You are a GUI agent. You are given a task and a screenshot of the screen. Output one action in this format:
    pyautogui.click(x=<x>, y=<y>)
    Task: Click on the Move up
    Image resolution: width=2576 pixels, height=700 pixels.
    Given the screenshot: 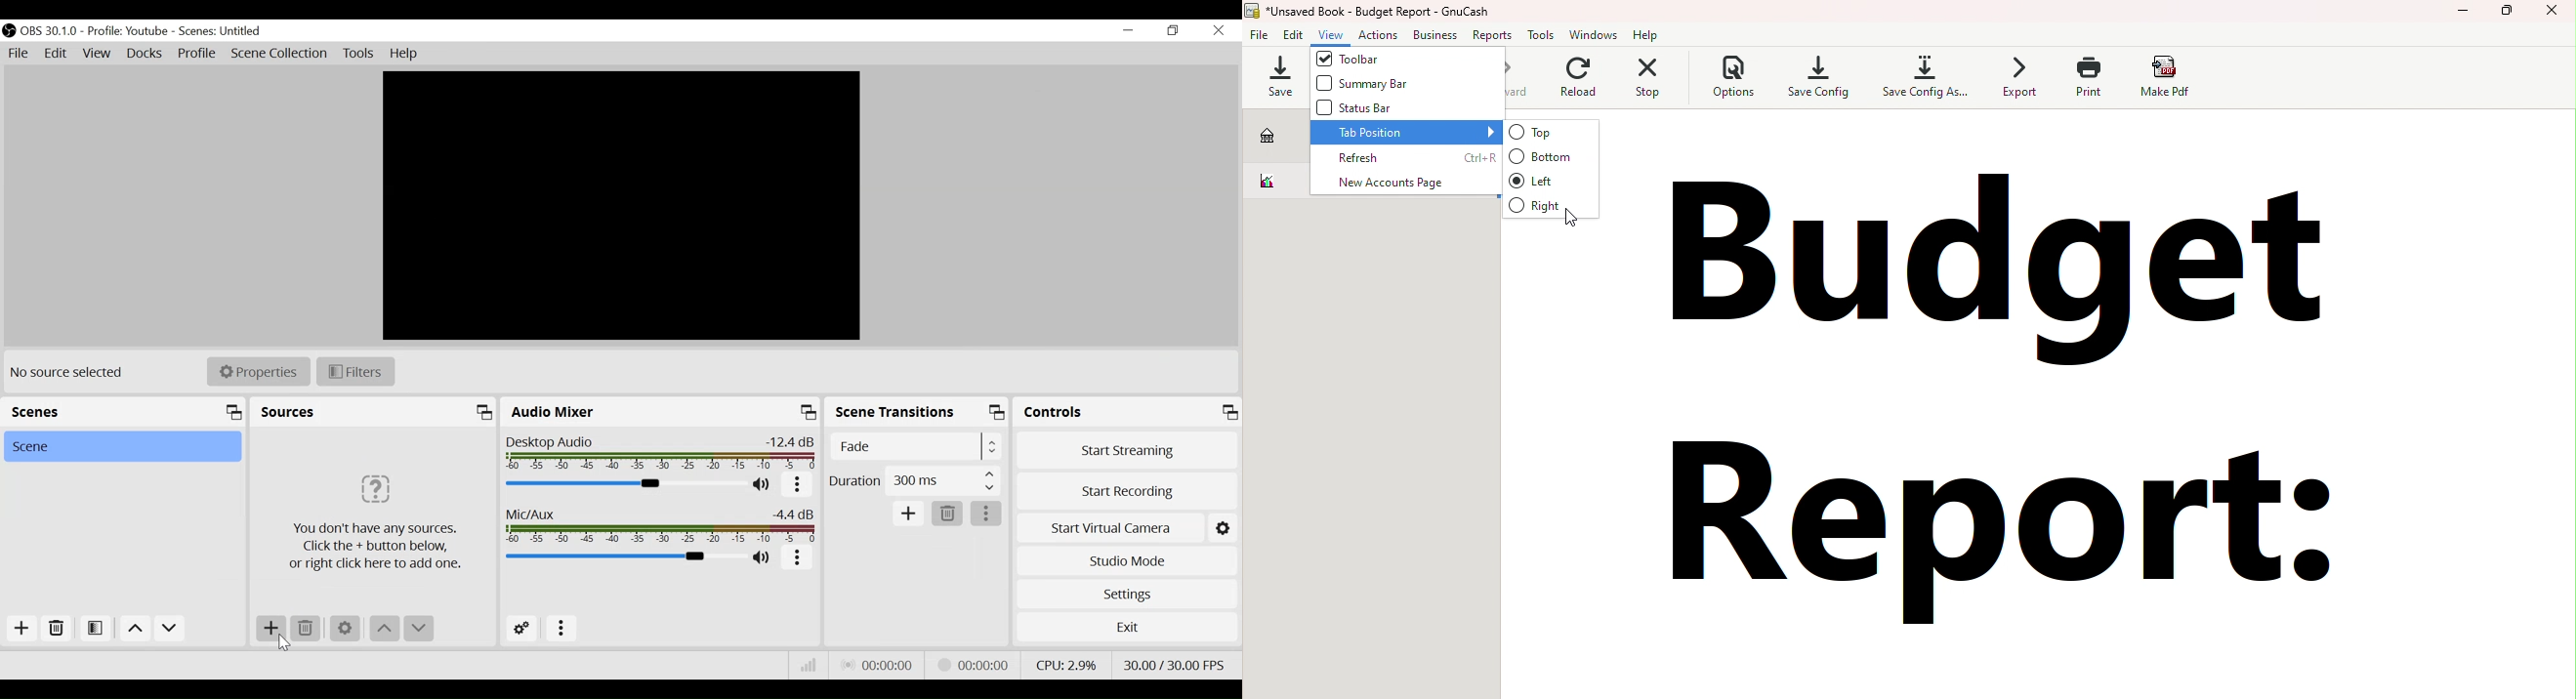 What is the action you would take?
    pyautogui.click(x=385, y=630)
    